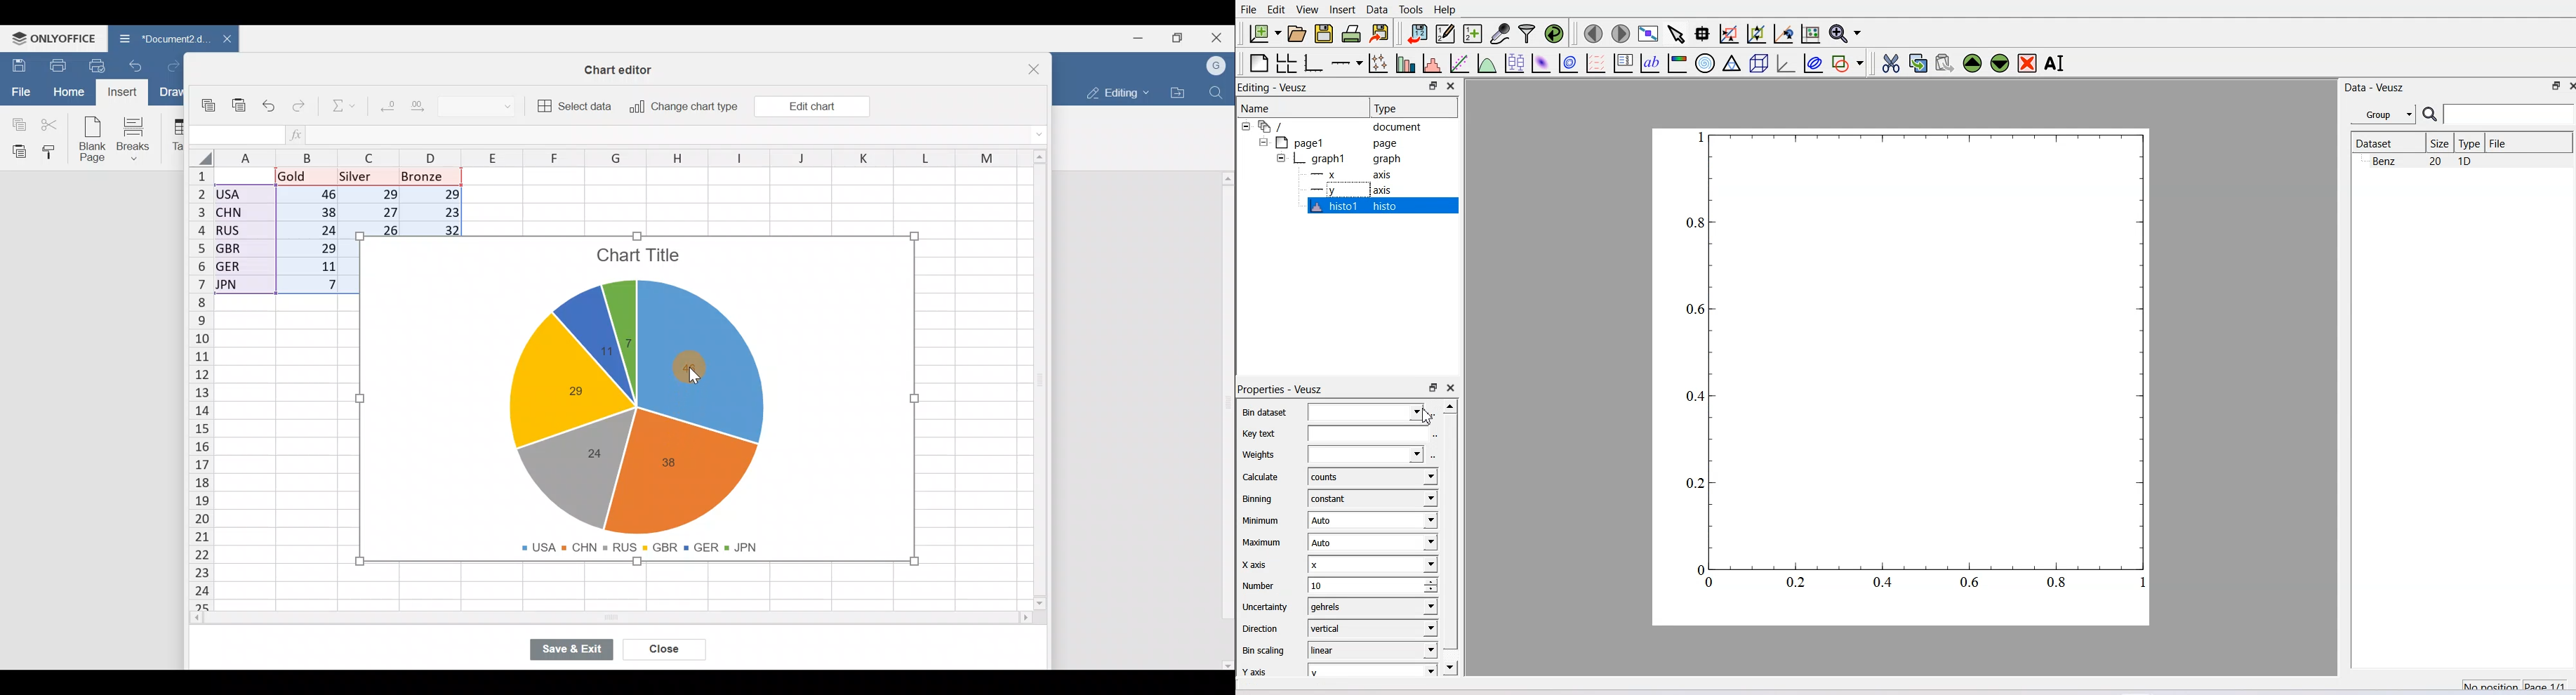 This screenshot has height=700, width=2576. I want to click on Remove the selected widget, so click(2026, 63).